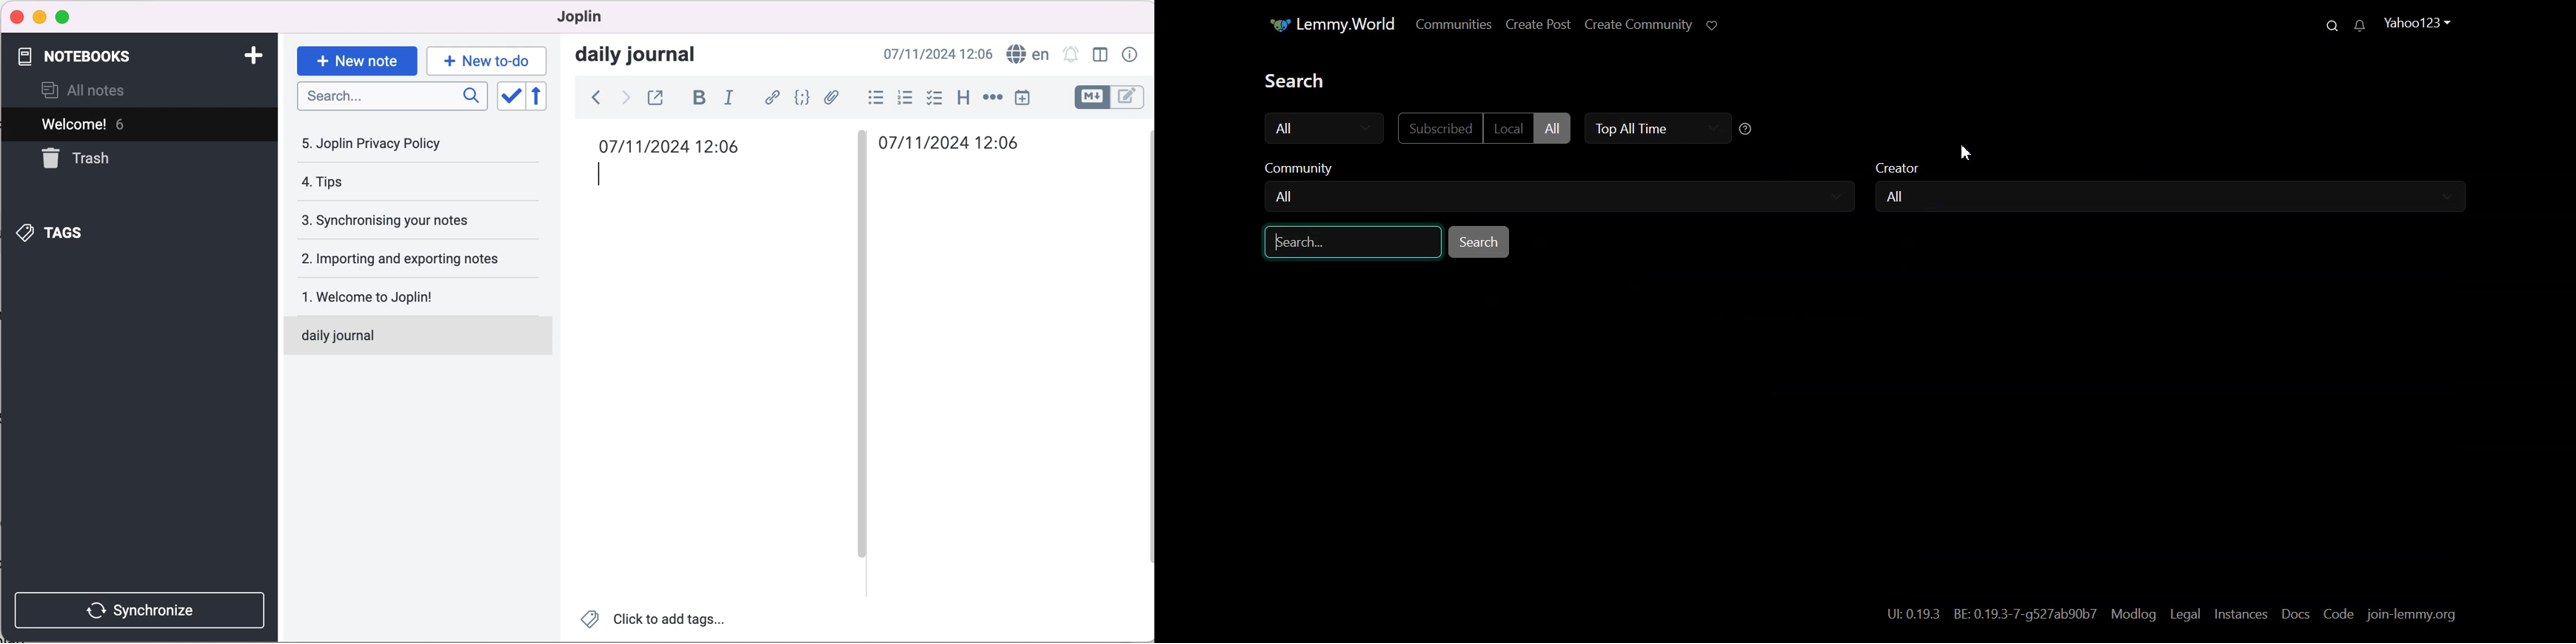 This screenshot has height=644, width=2576. I want to click on time and date, so click(939, 55).